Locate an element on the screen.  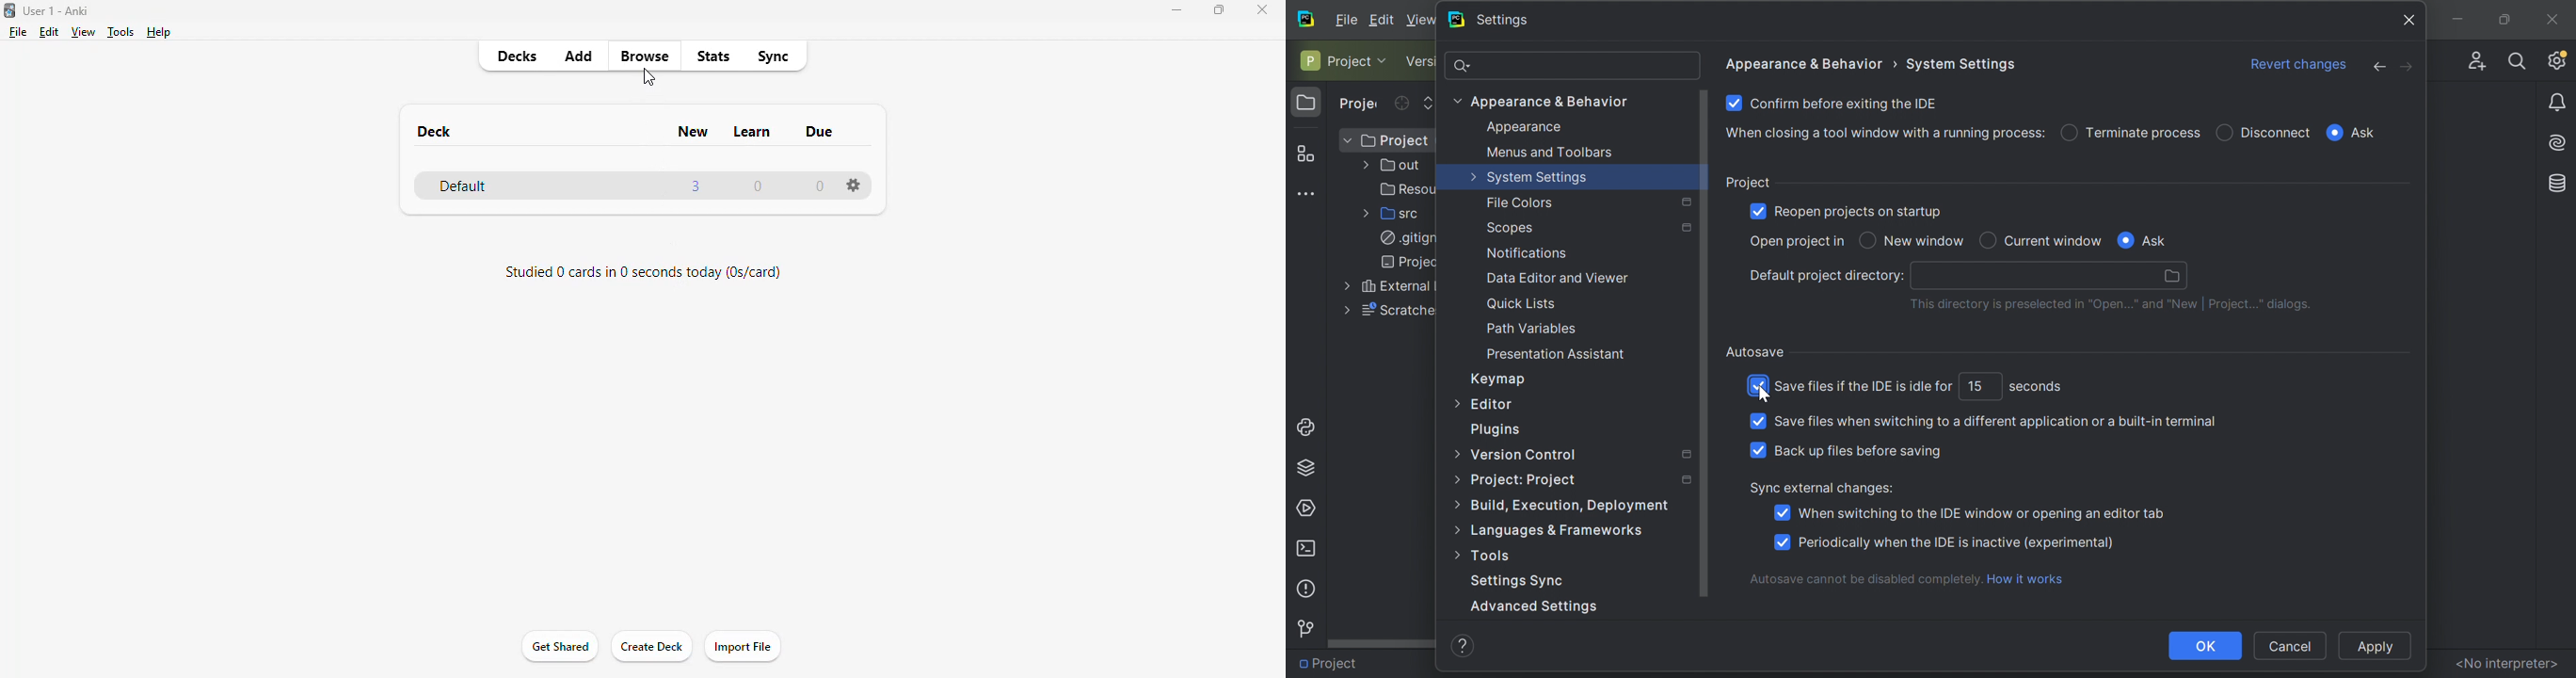
get shared is located at coordinates (562, 647).